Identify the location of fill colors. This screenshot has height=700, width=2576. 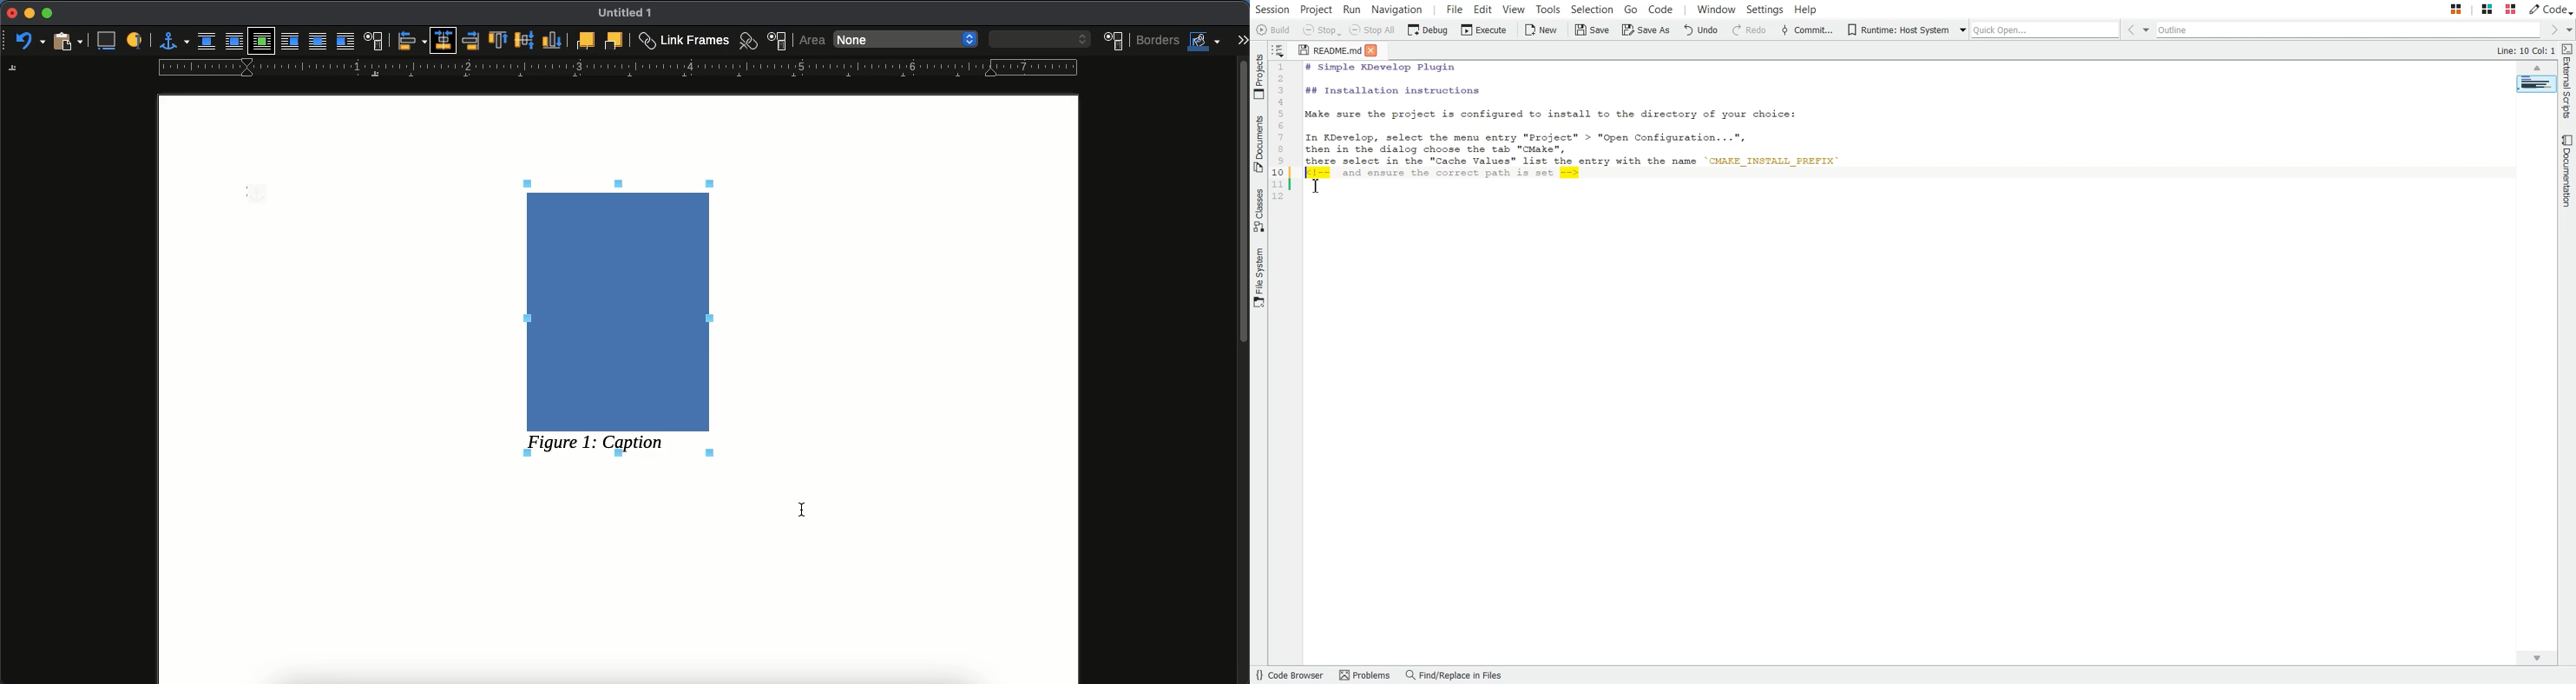
(1206, 41).